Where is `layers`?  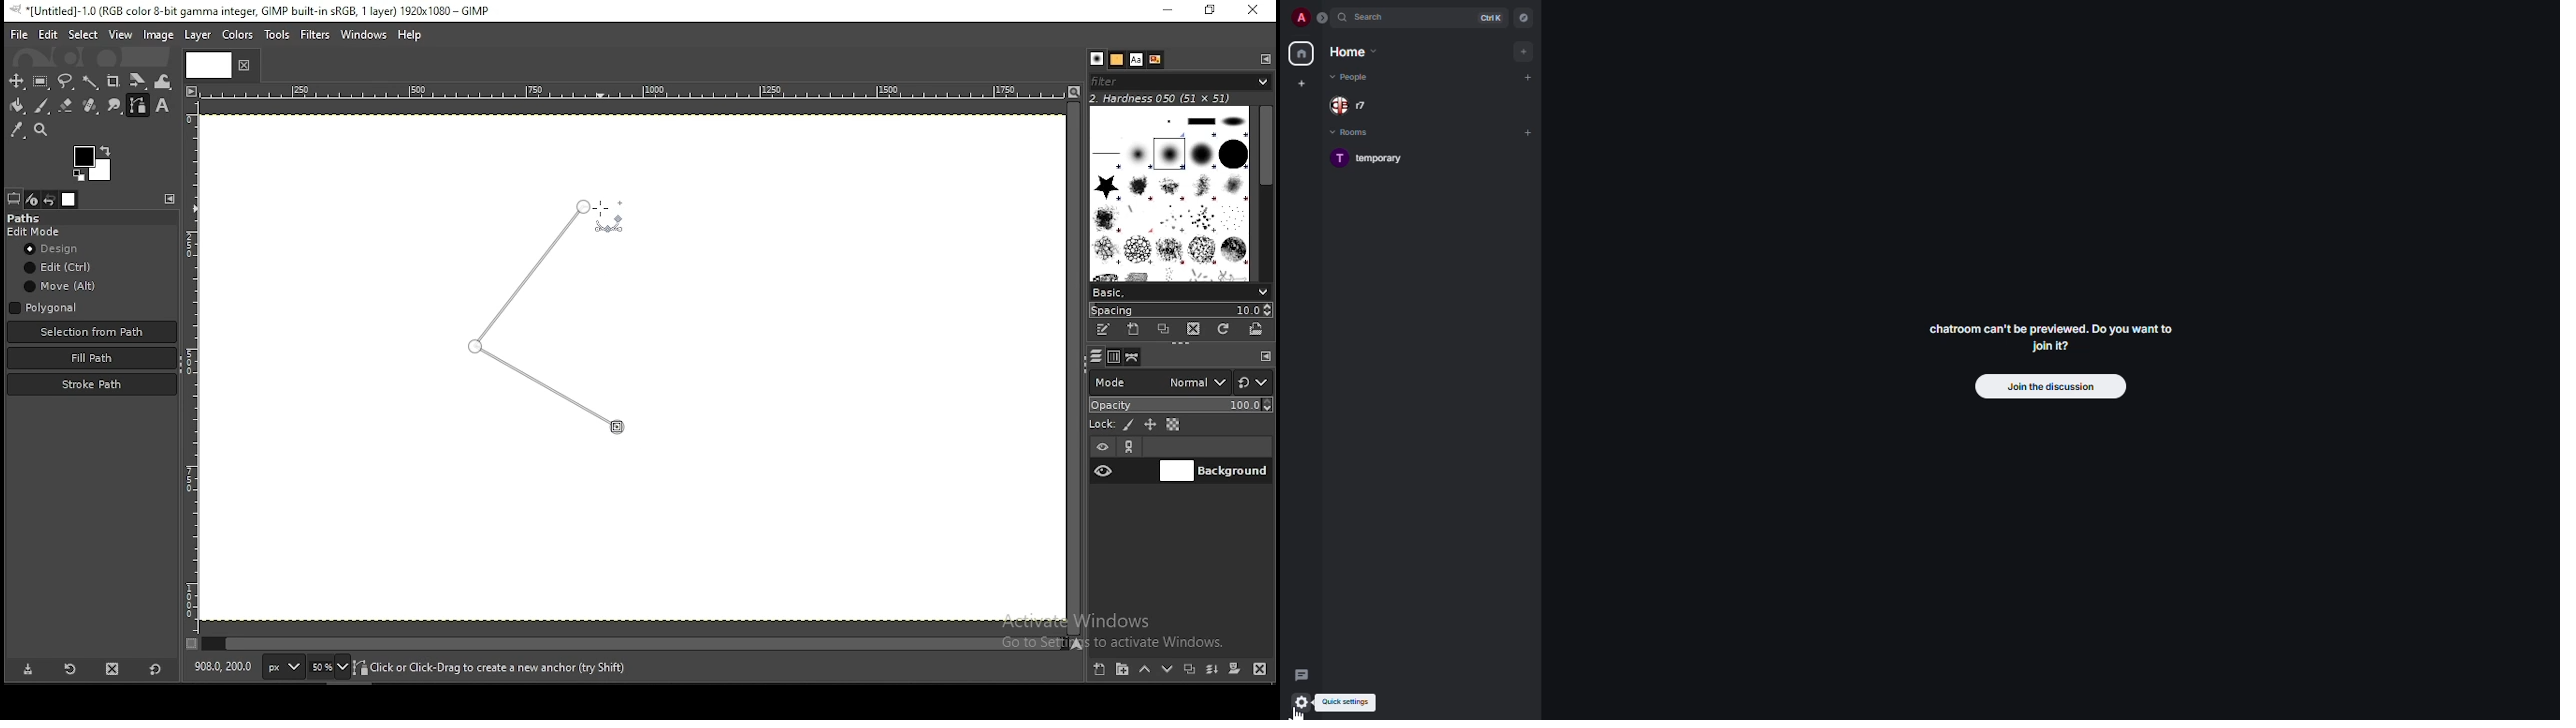
layers is located at coordinates (1097, 356).